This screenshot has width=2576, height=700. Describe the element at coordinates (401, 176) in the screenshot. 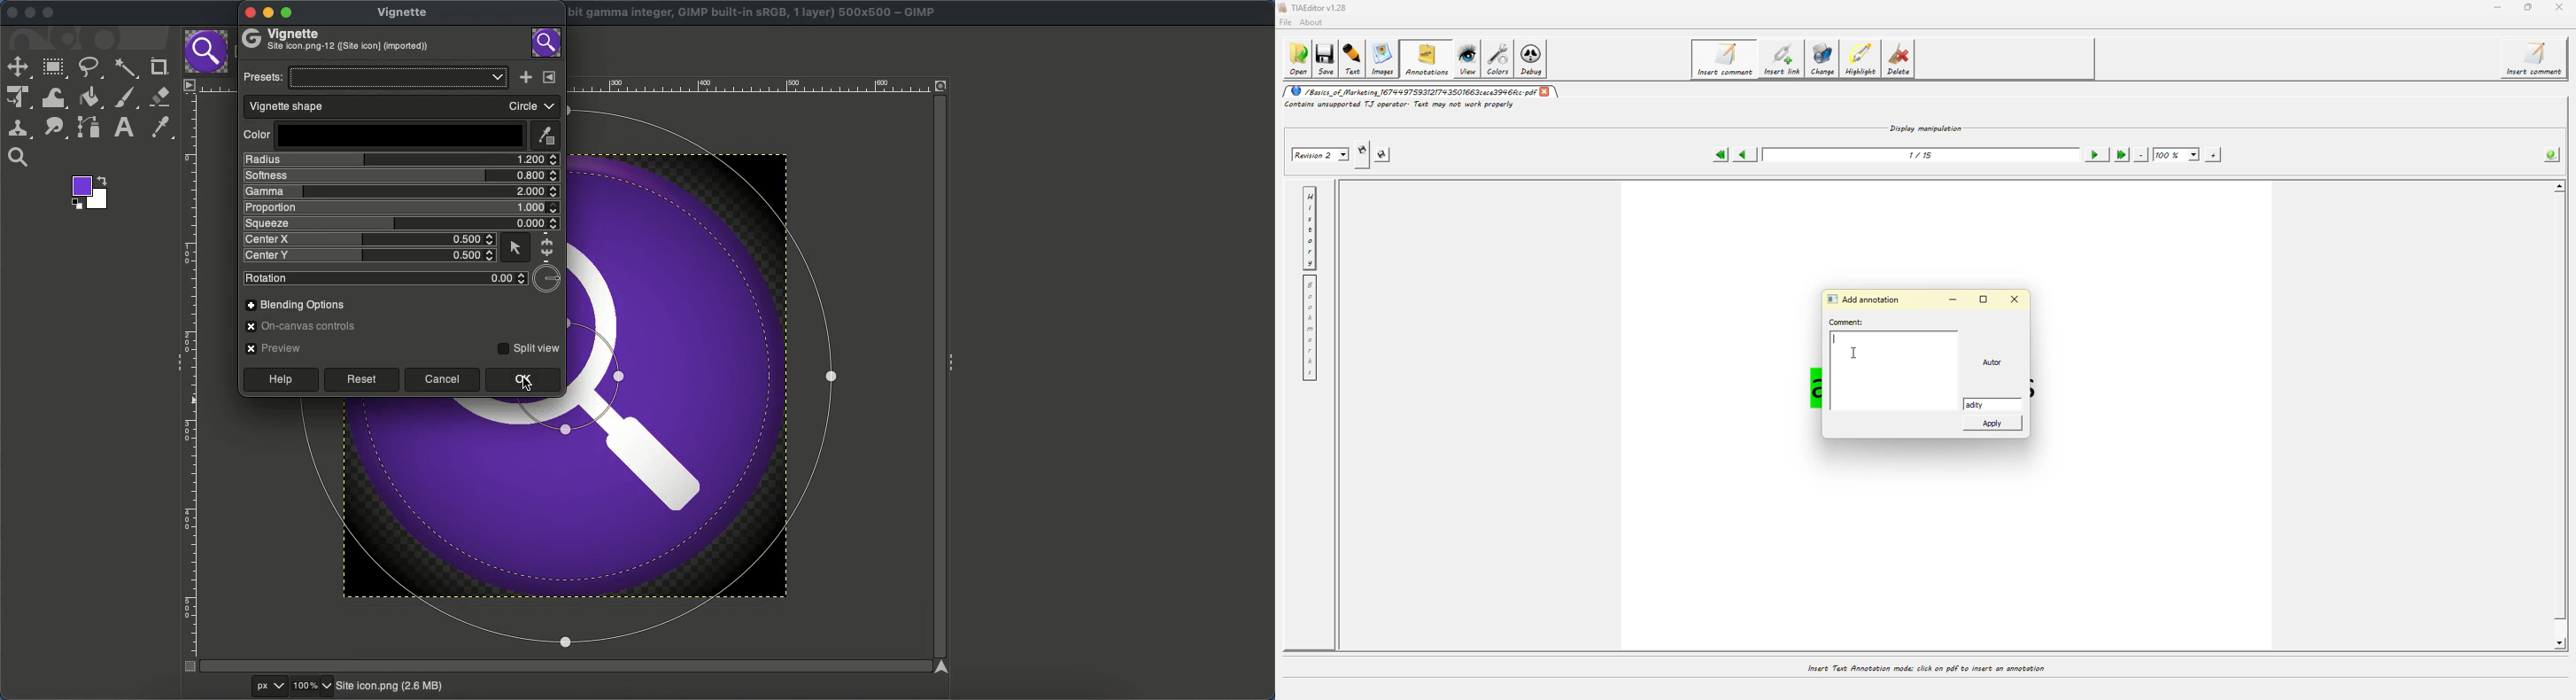

I see `Softness` at that location.